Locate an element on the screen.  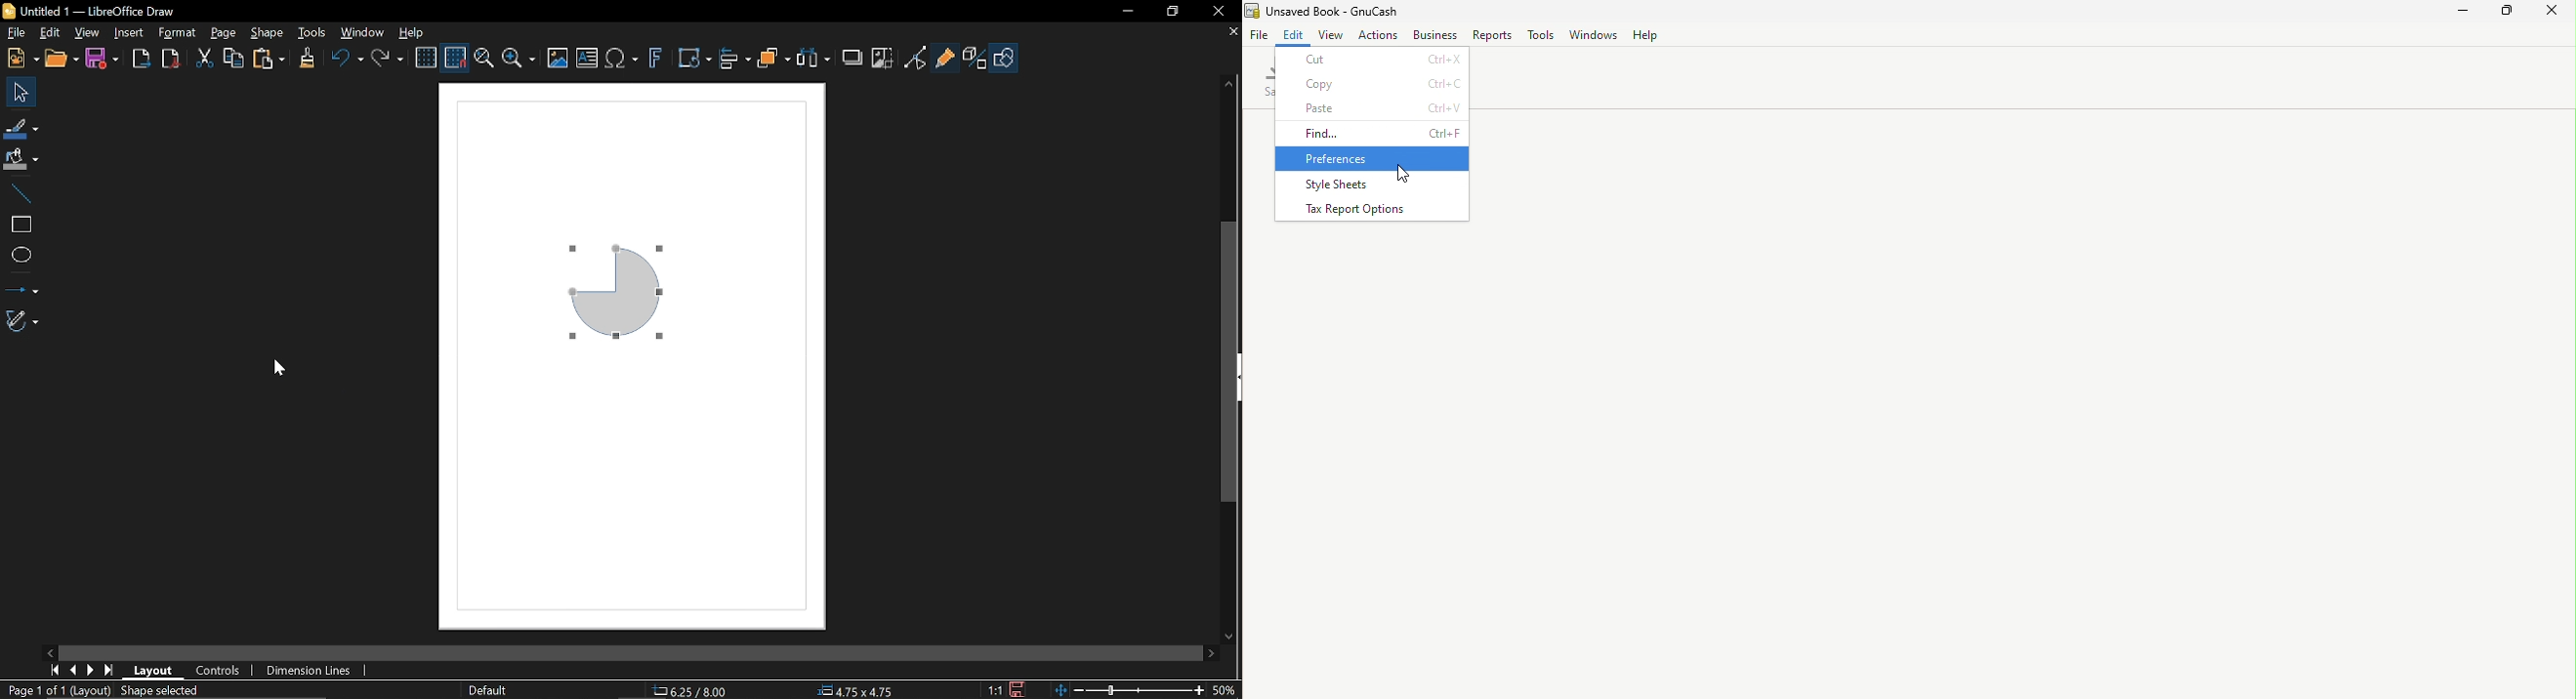
Toggle extrusion is located at coordinates (977, 58).